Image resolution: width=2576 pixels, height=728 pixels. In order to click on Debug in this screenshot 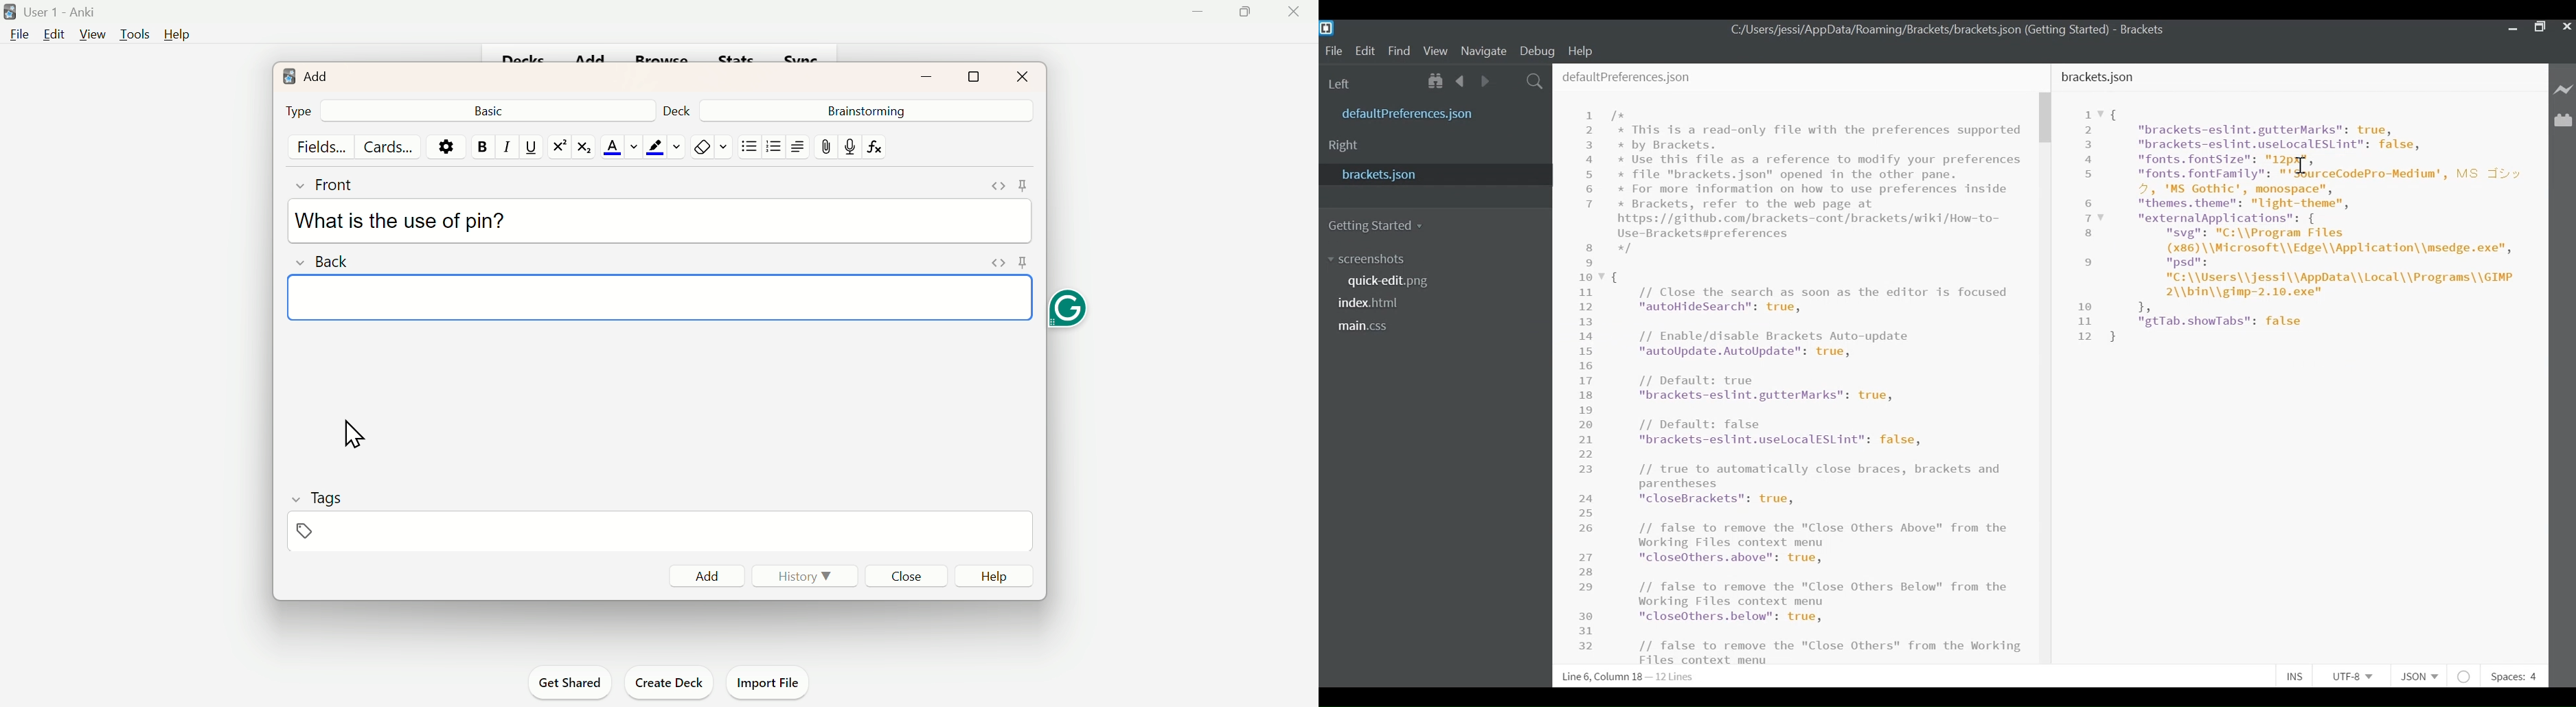, I will do `click(1537, 50)`.